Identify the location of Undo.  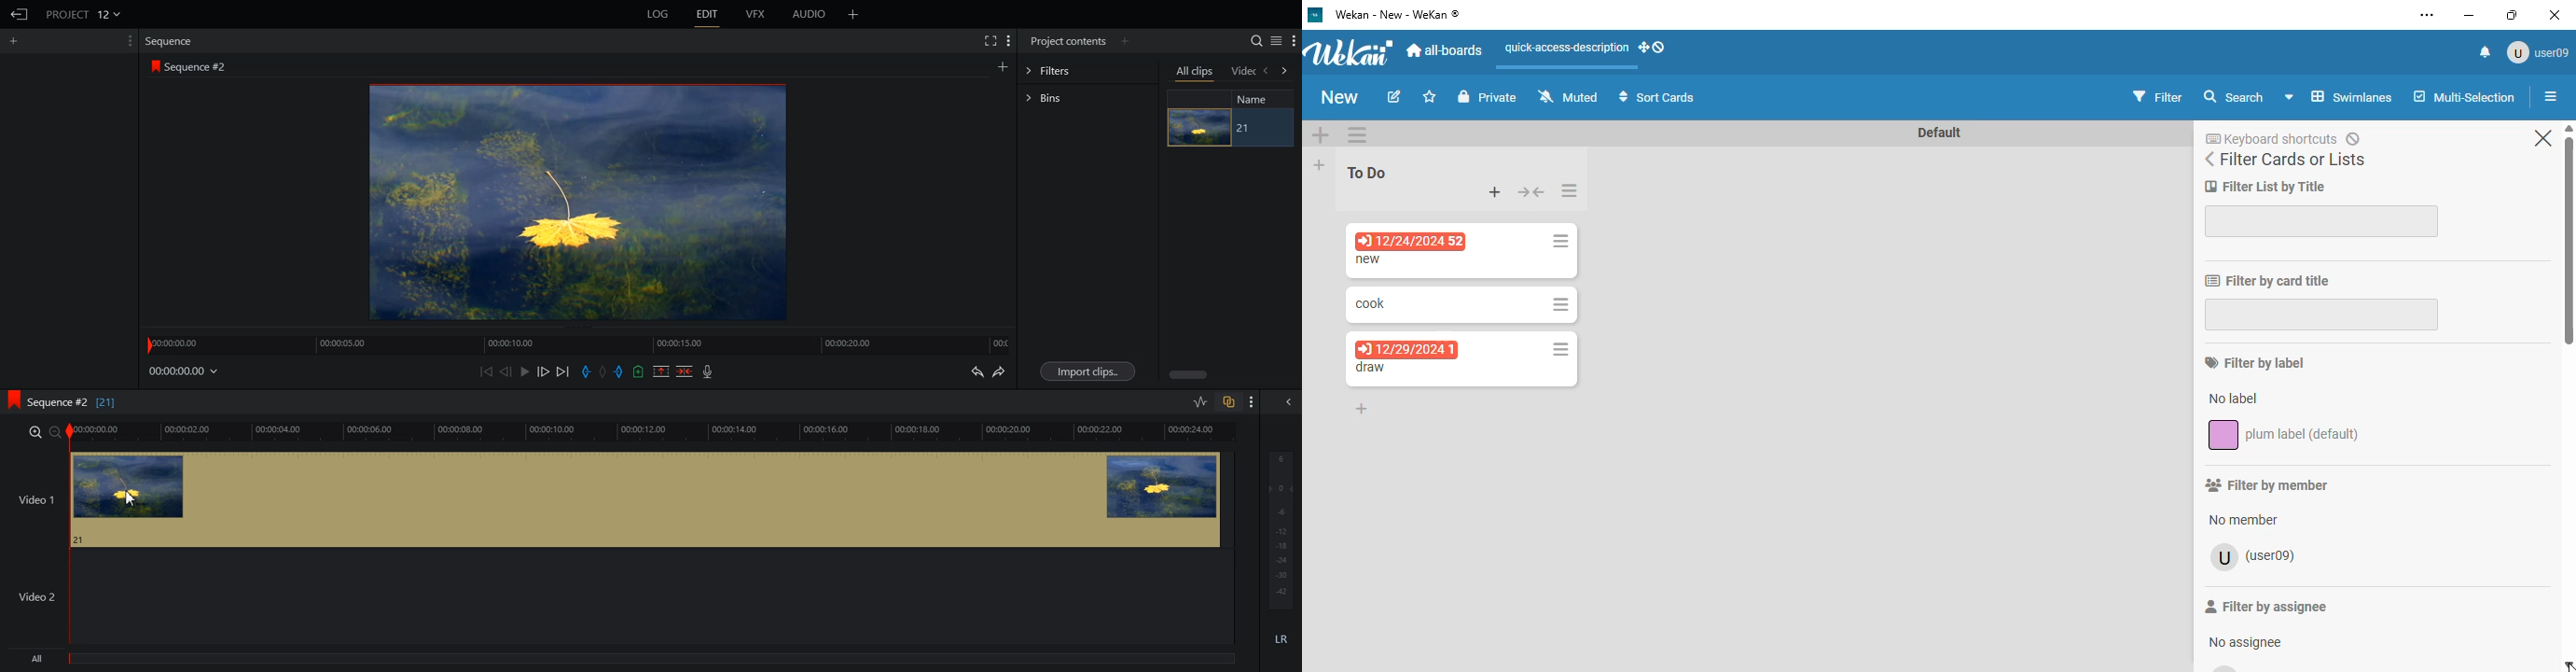
(977, 371).